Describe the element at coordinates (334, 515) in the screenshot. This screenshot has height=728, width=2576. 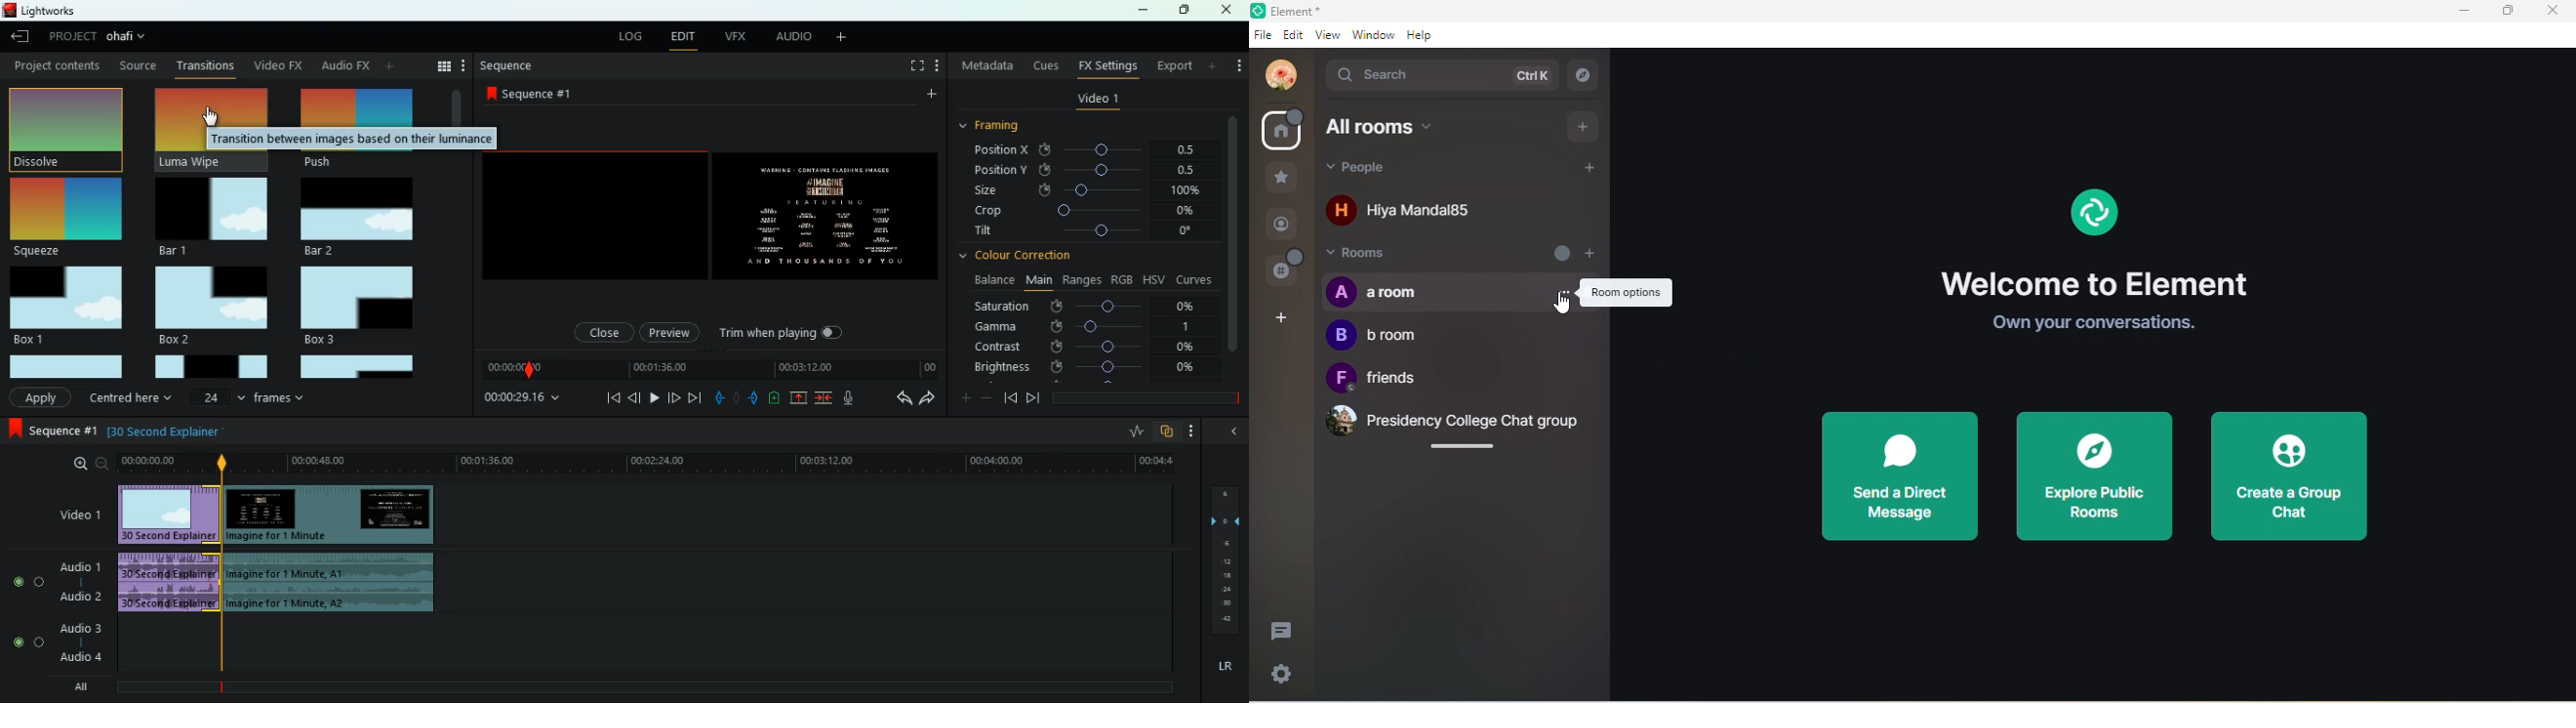
I see `video` at that location.